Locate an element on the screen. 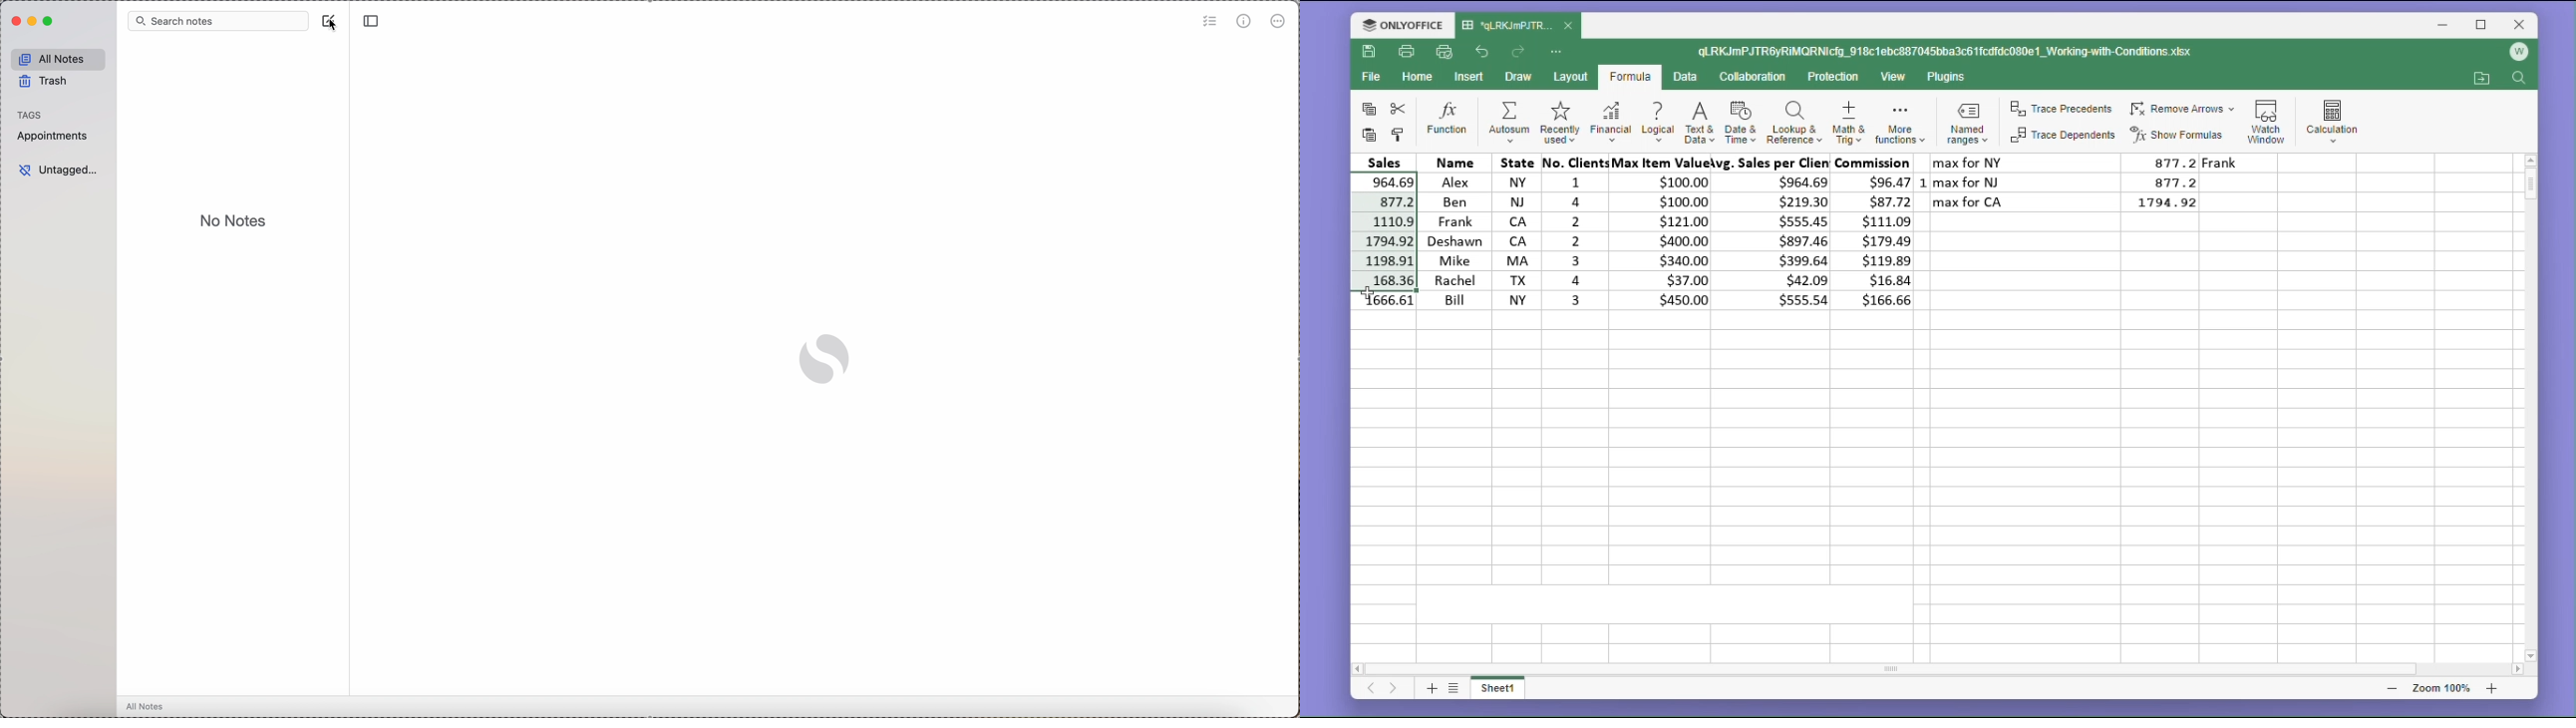 Image resolution: width=2576 pixels, height=728 pixels. Simplenote logo is located at coordinates (825, 359).